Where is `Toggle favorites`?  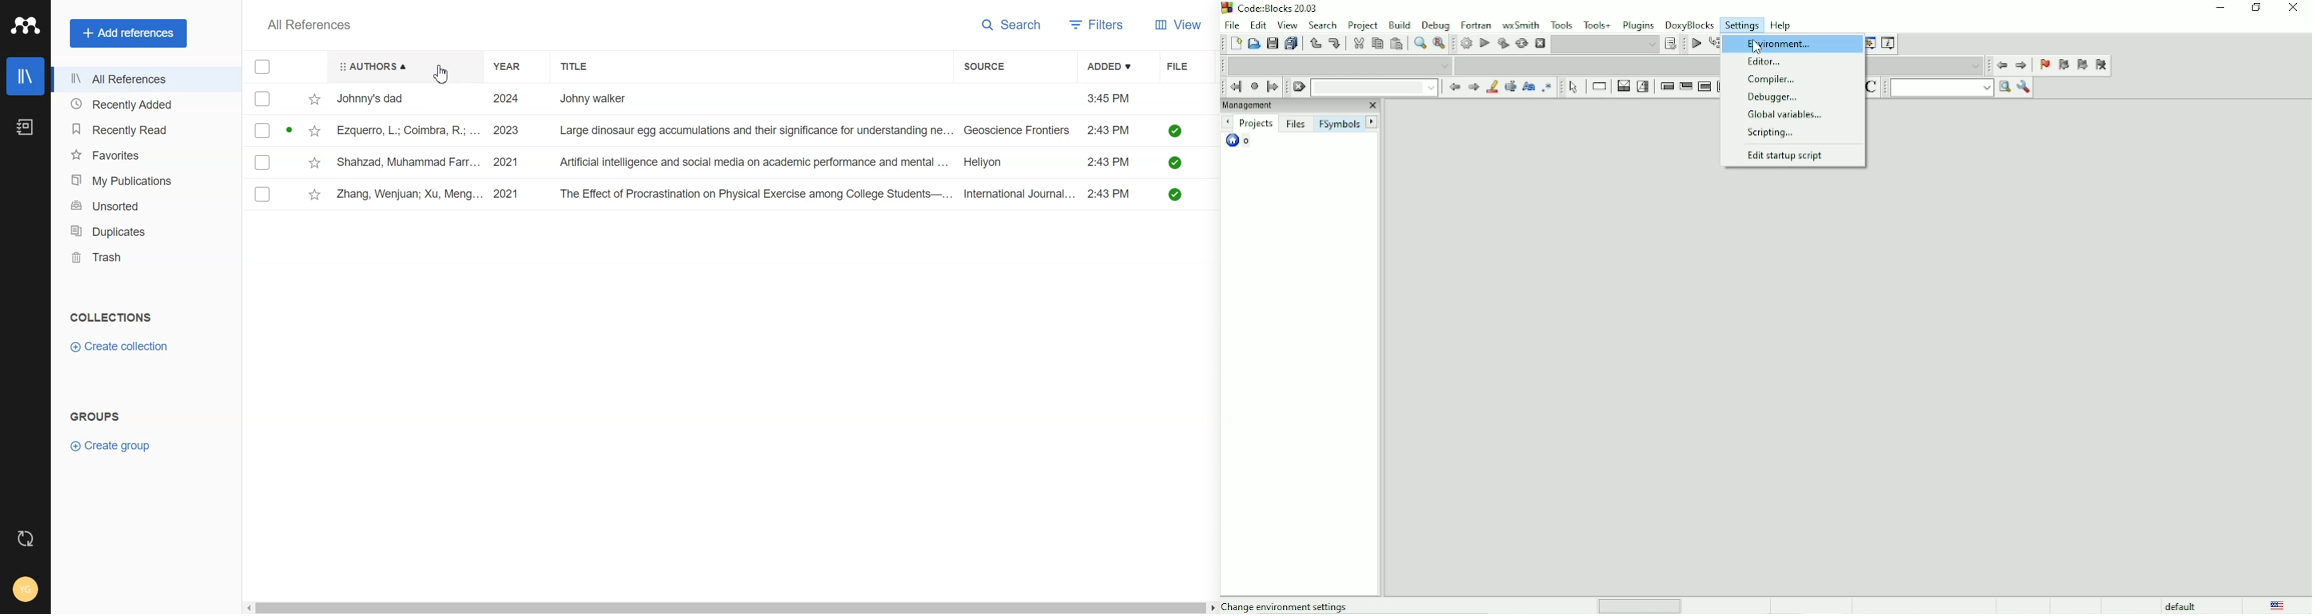
Toggle favorites is located at coordinates (315, 164).